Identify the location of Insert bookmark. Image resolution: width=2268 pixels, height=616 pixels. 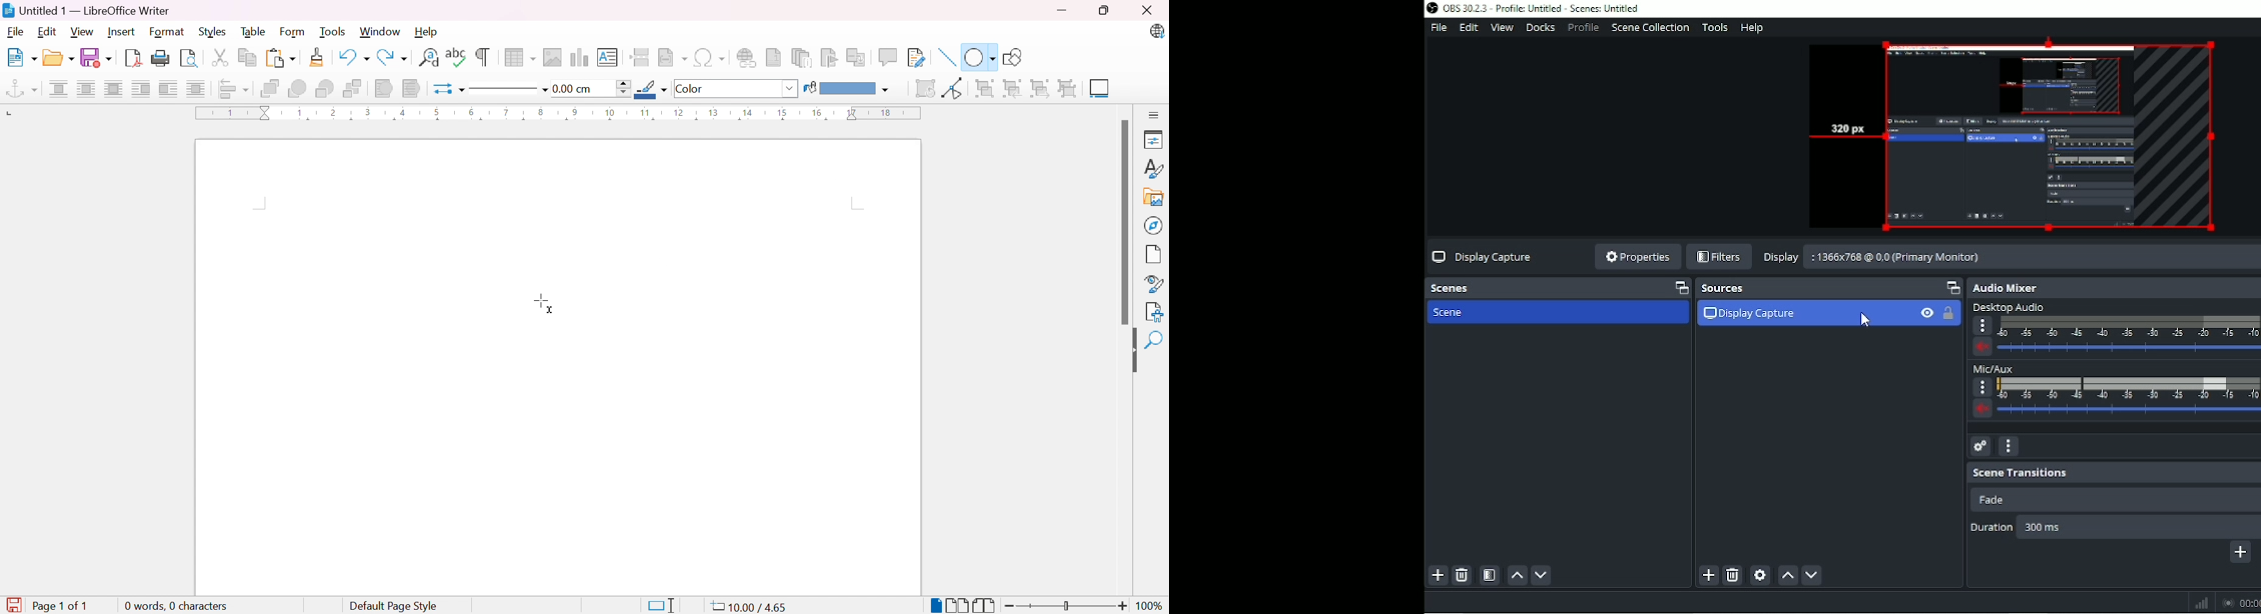
(830, 57).